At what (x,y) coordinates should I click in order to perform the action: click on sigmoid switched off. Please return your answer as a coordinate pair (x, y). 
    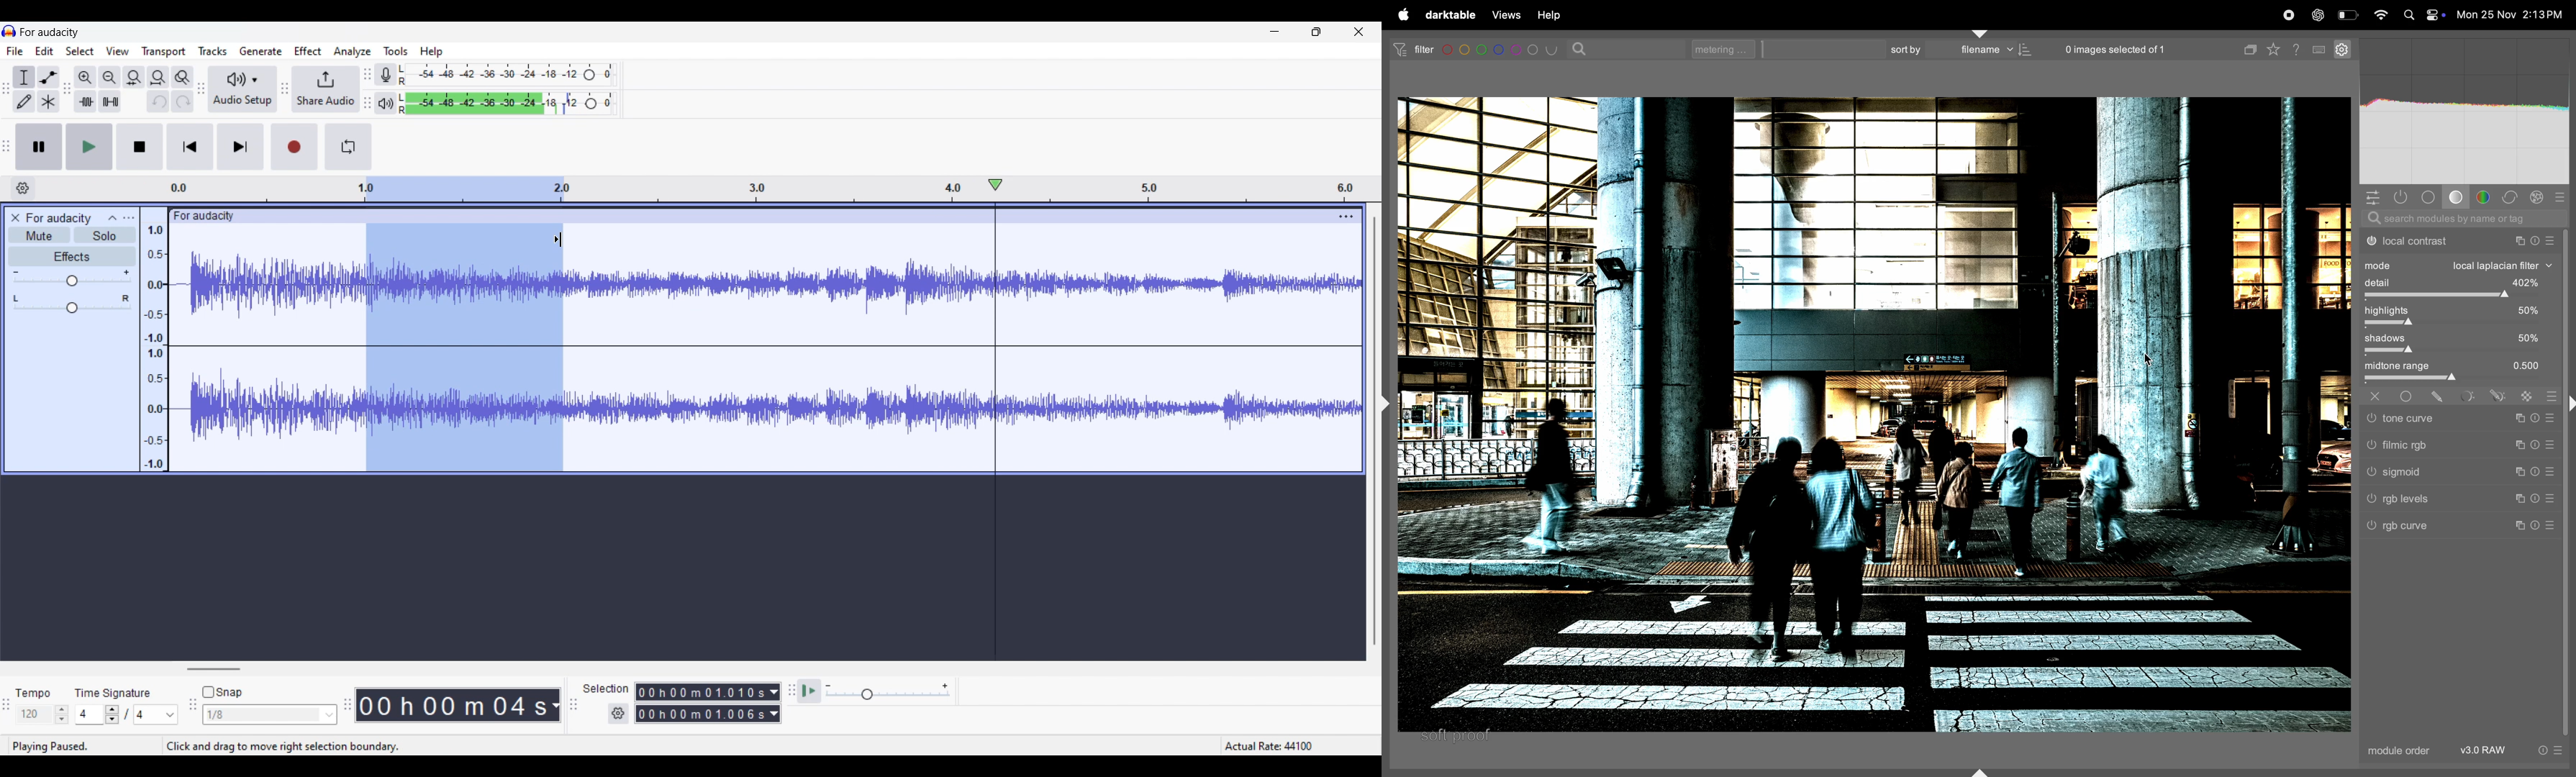
    Looking at the image, I should click on (2369, 474).